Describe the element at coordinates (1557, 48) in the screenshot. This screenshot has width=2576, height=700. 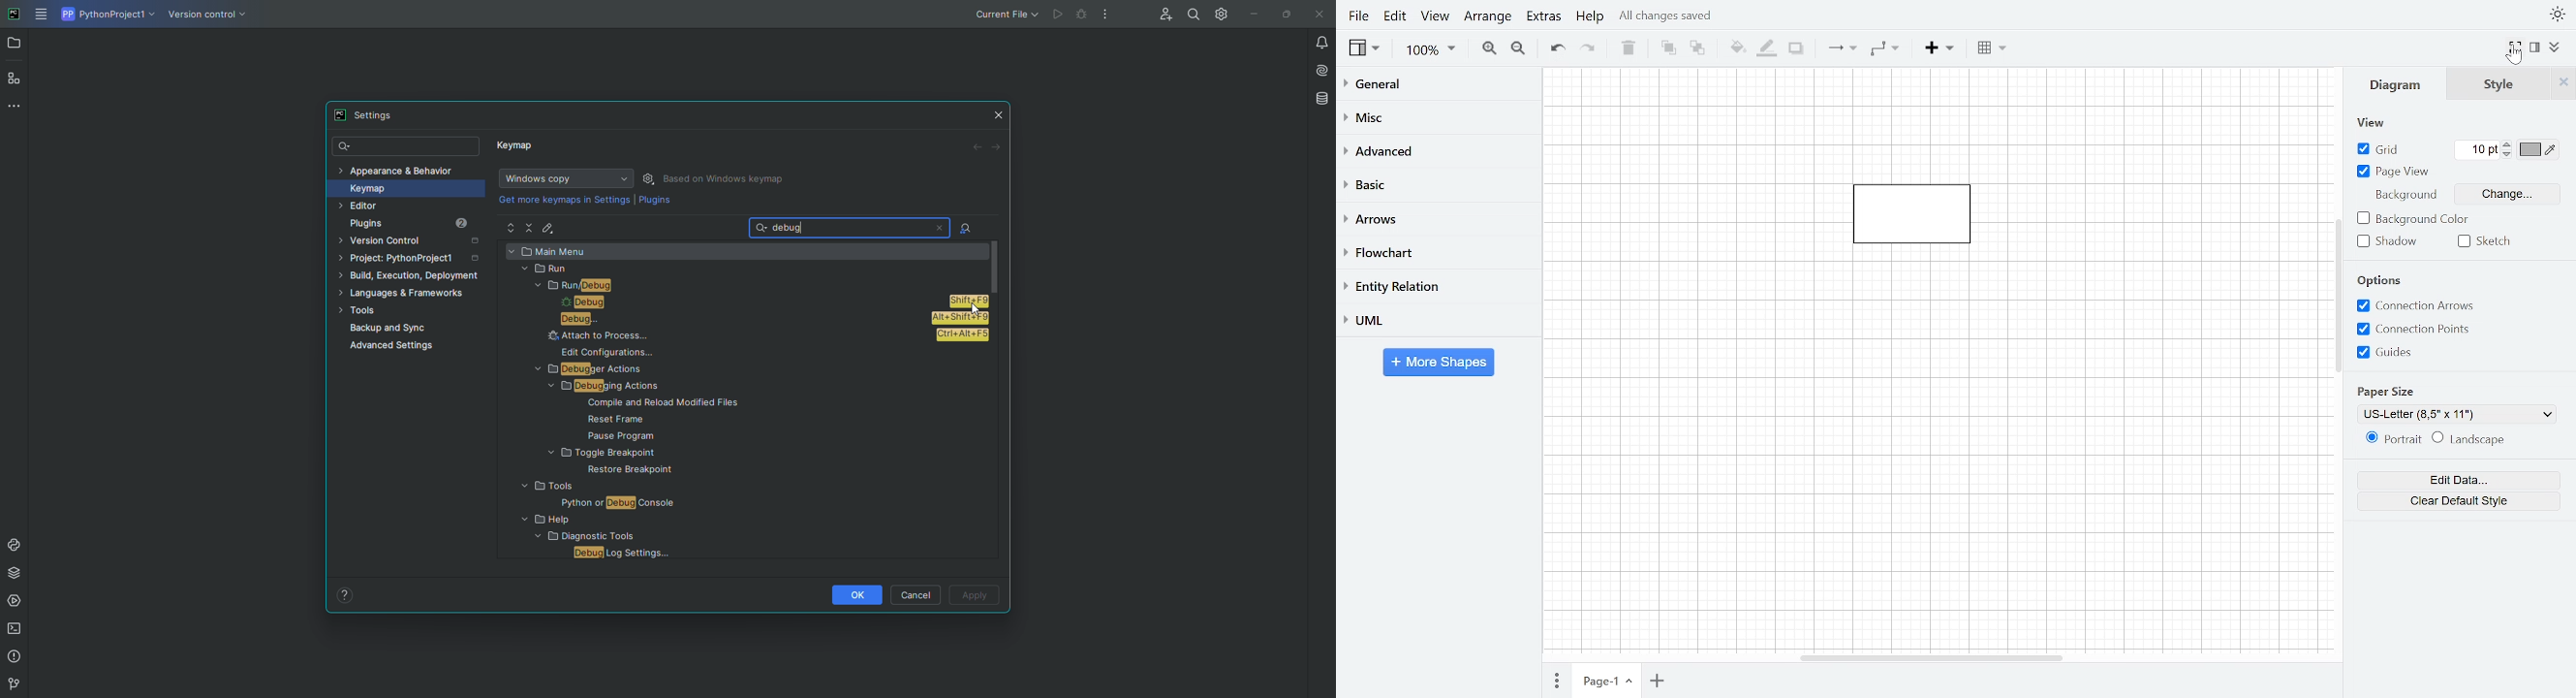
I see `Undo` at that location.